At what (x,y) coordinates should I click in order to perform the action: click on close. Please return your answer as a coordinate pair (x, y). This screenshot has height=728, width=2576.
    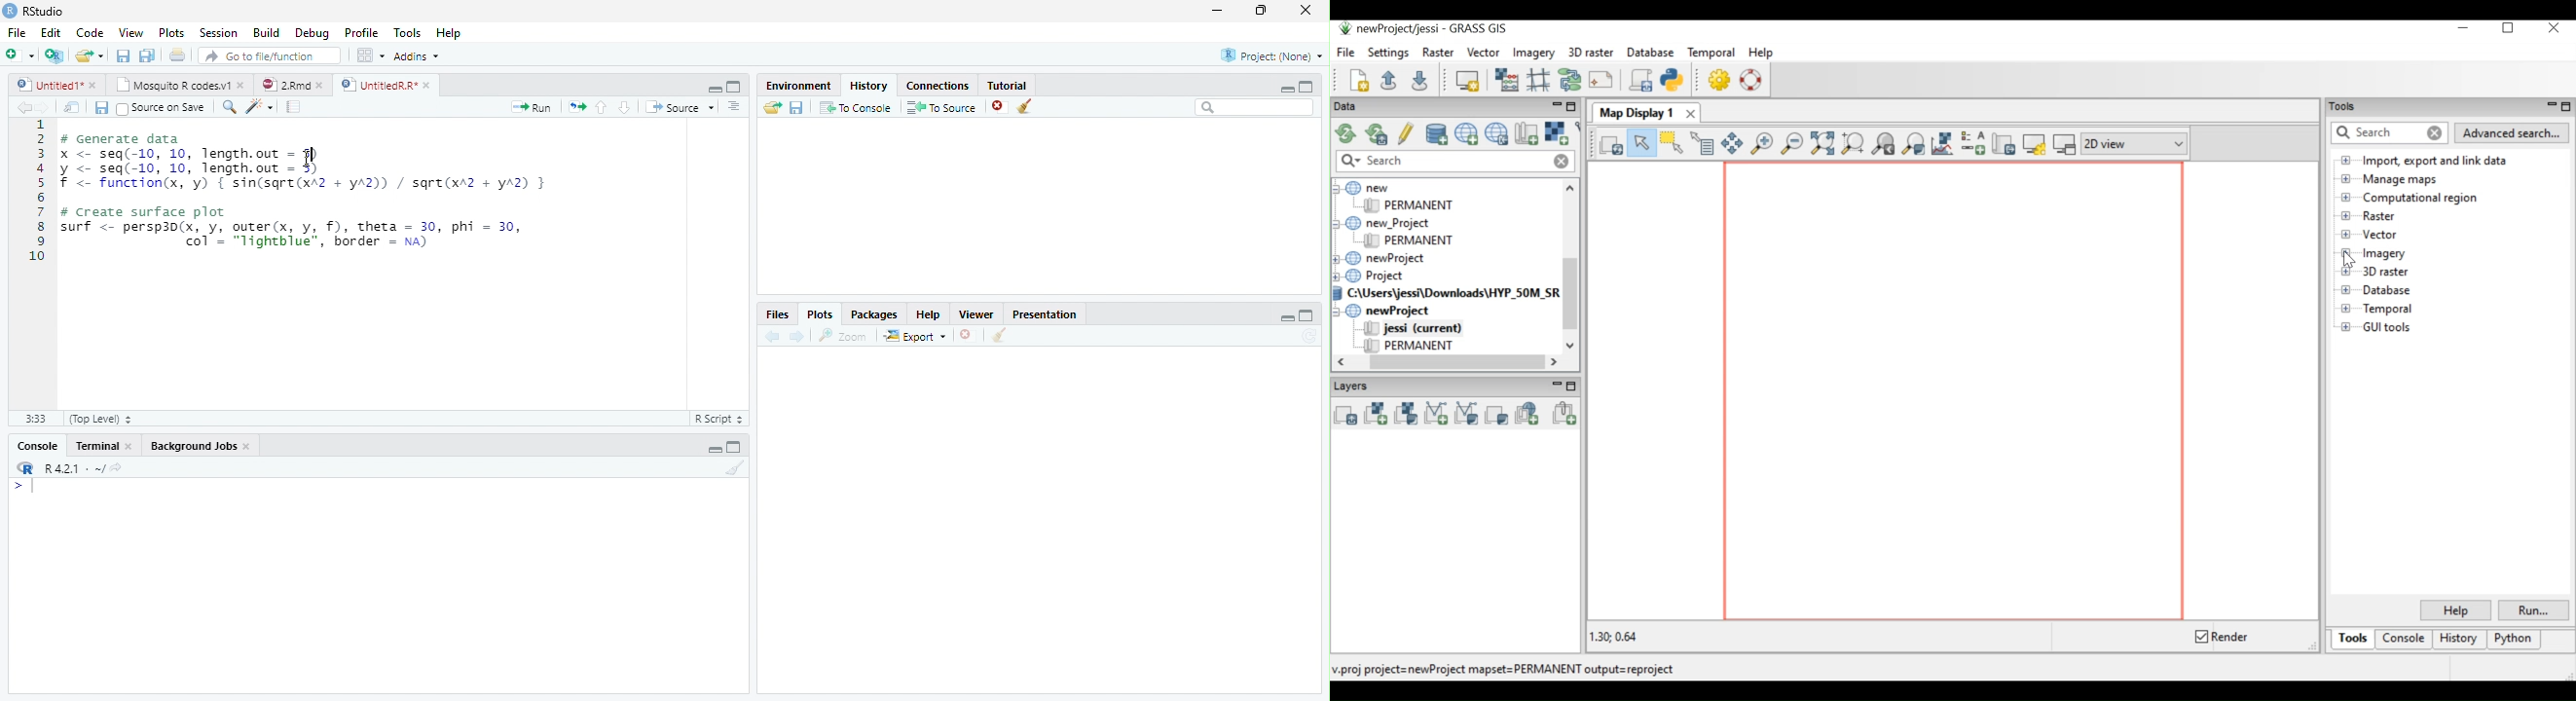
    Looking at the image, I should click on (93, 85).